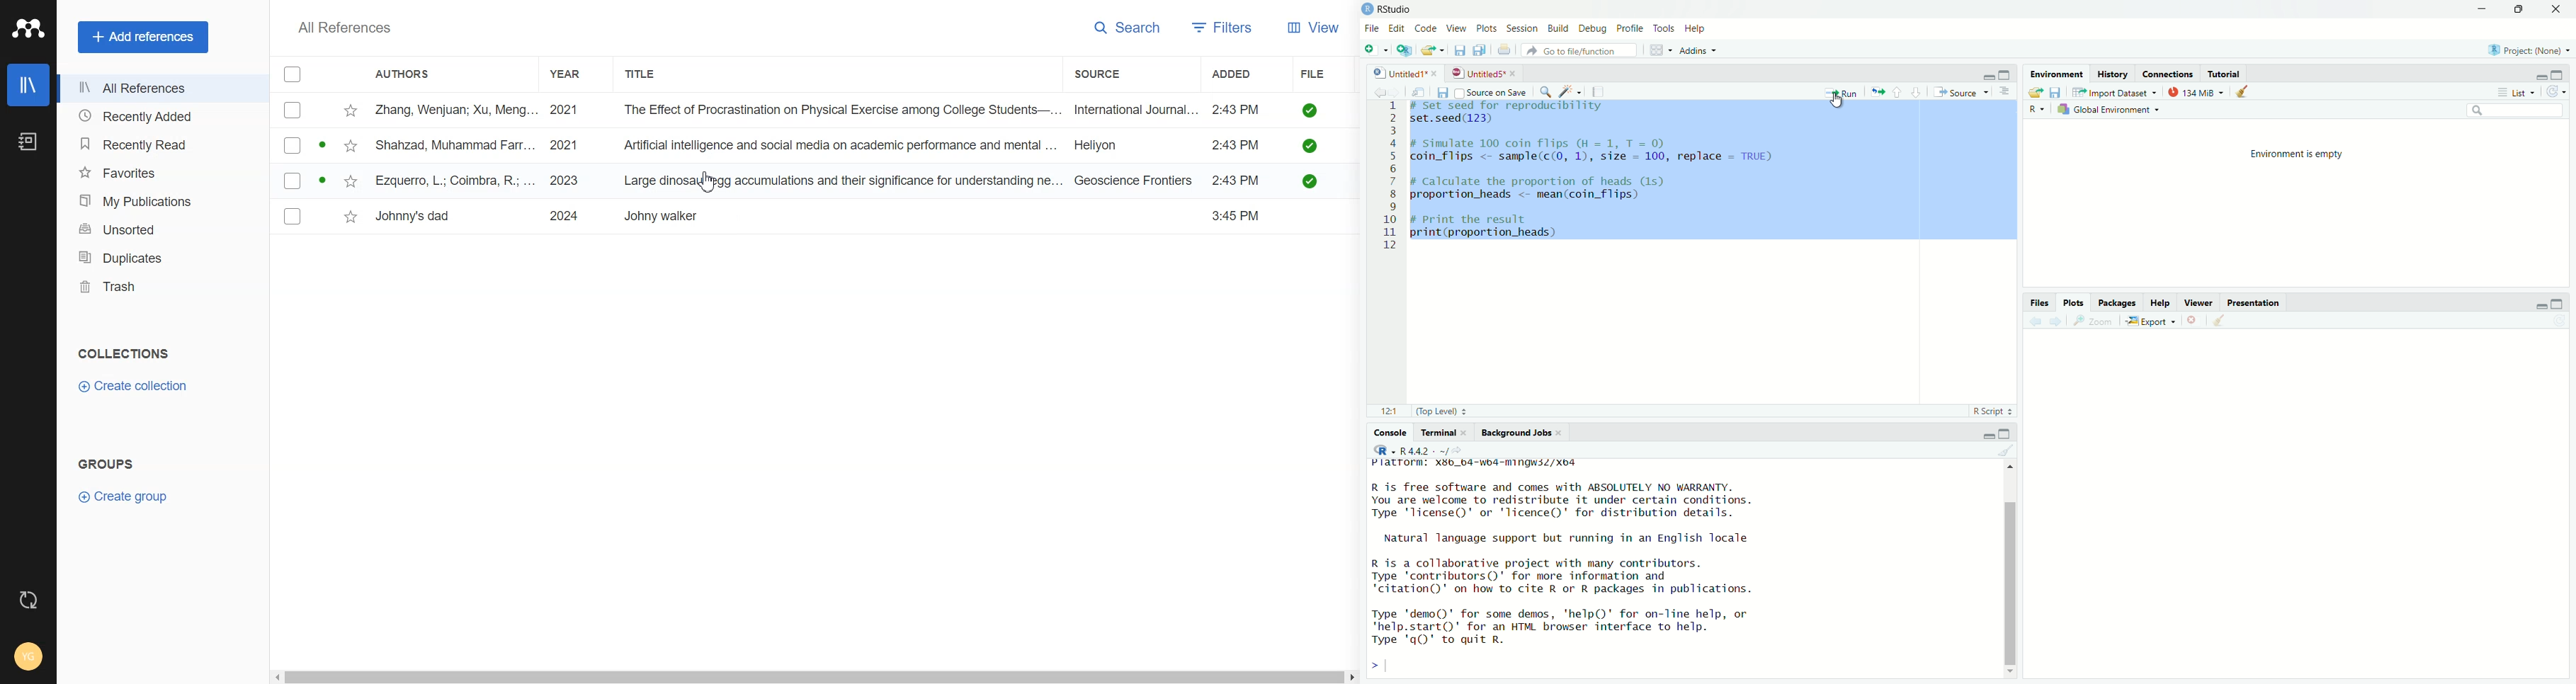 The width and height of the screenshot is (2576, 700). What do you see at coordinates (1658, 51) in the screenshot?
I see `workspace panes` at bounding box center [1658, 51].